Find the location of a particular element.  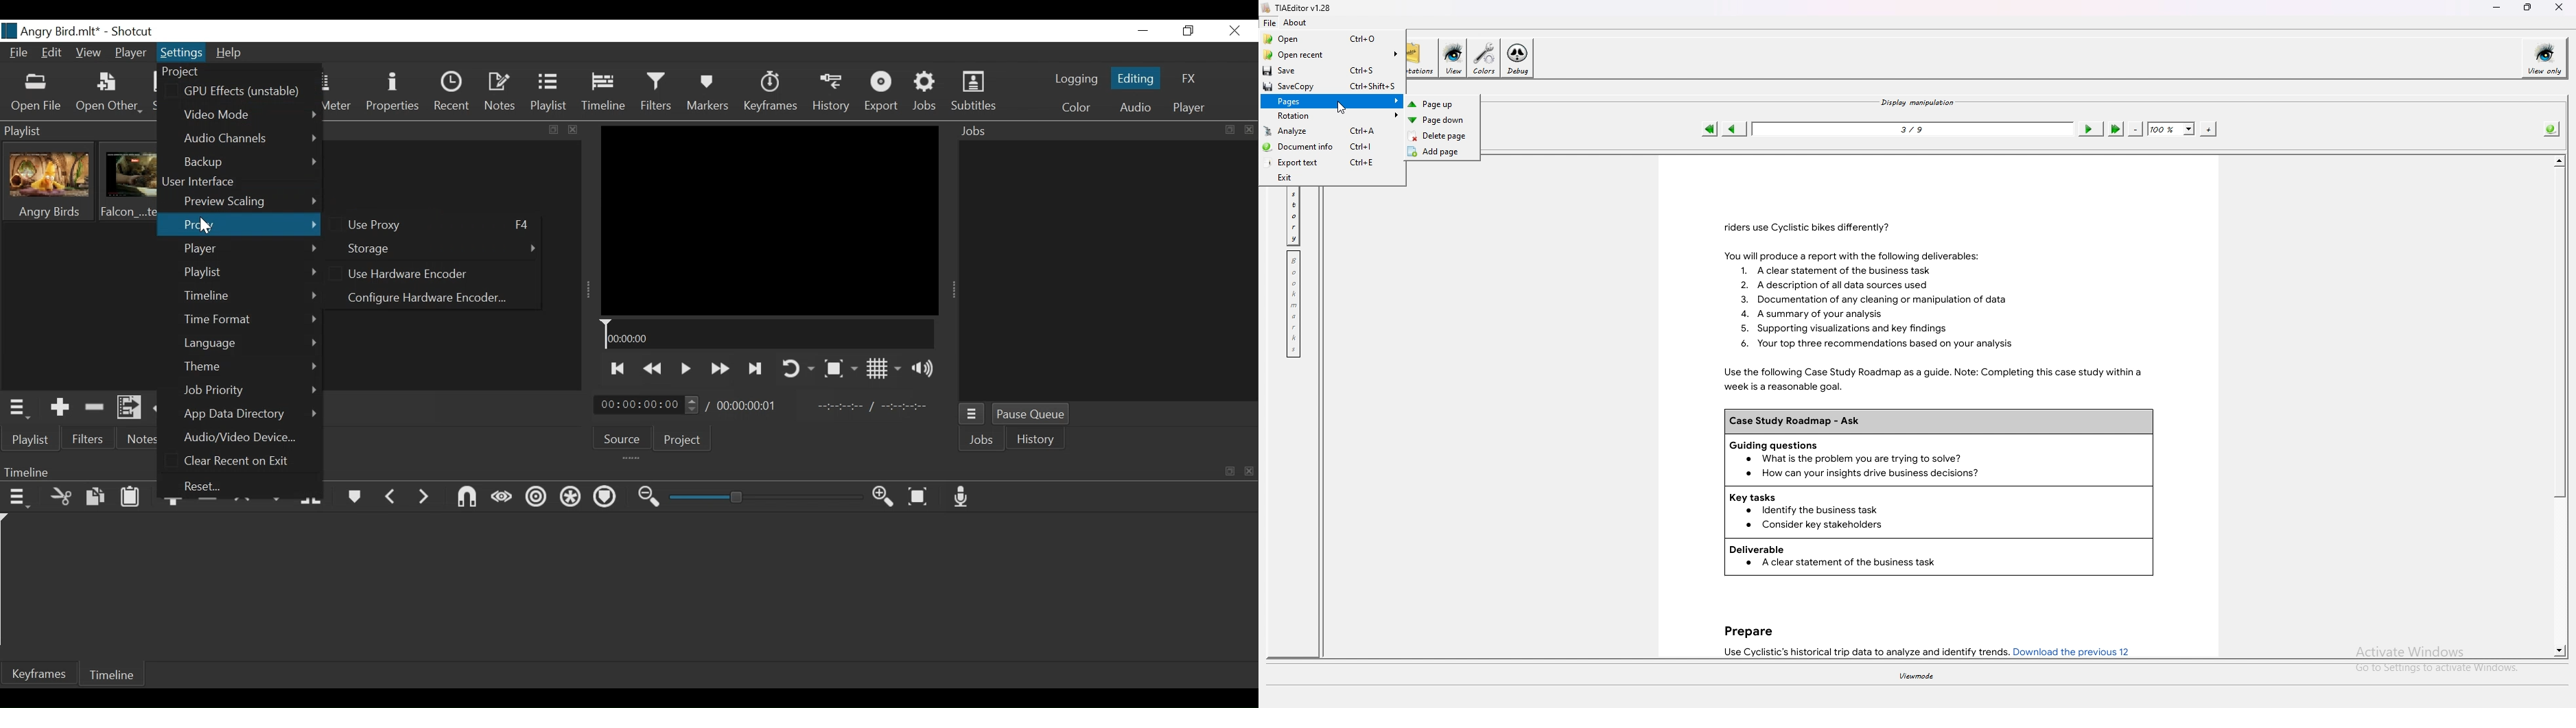

Timeline is located at coordinates (767, 334).